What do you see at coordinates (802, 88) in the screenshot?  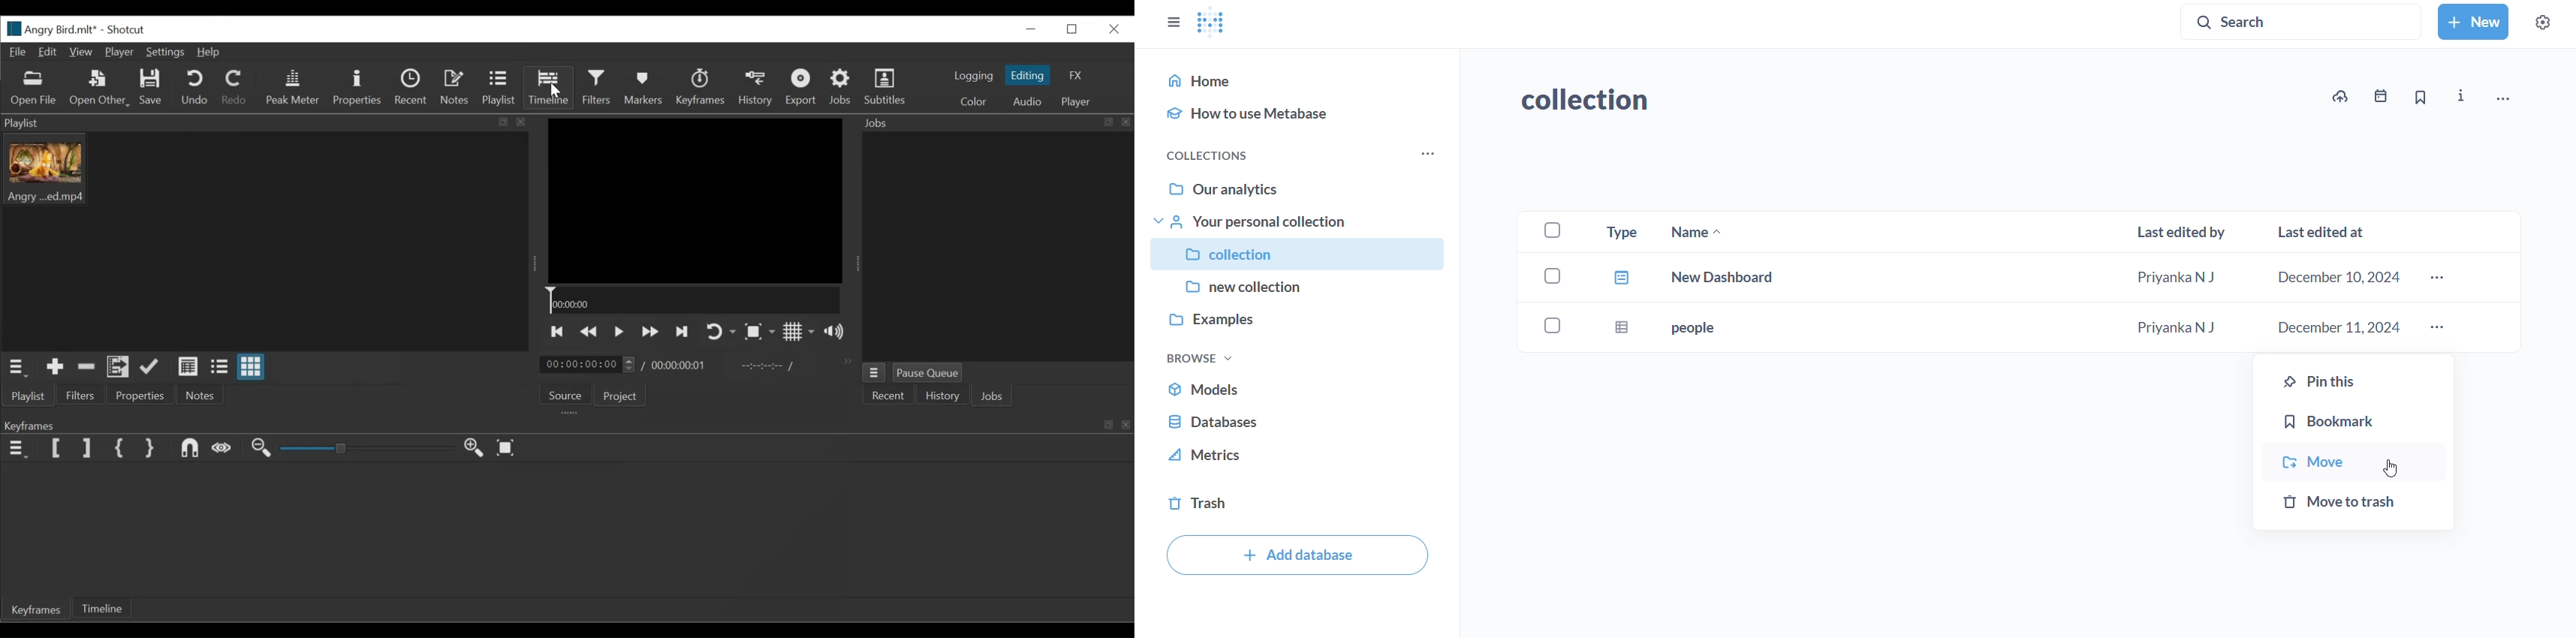 I see `Export` at bounding box center [802, 88].